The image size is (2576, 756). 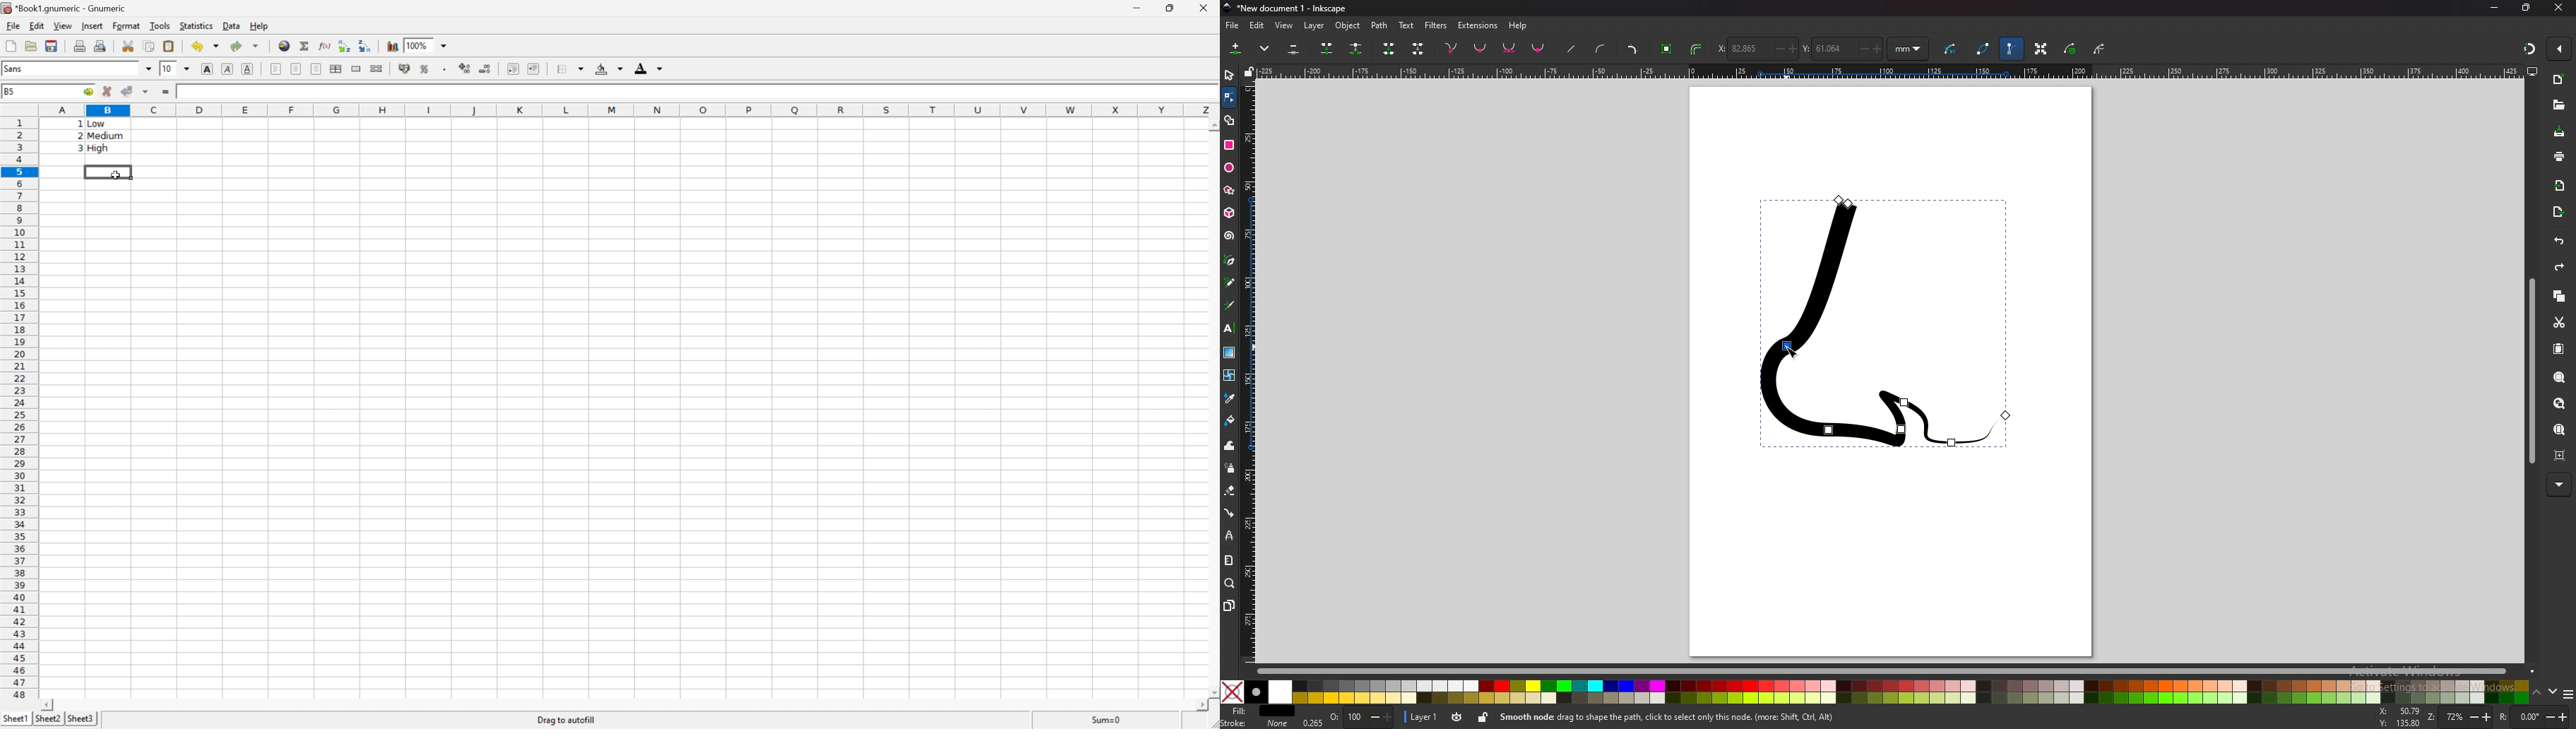 What do you see at coordinates (1478, 24) in the screenshot?
I see `extensions` at bounding box center [1478, 24].